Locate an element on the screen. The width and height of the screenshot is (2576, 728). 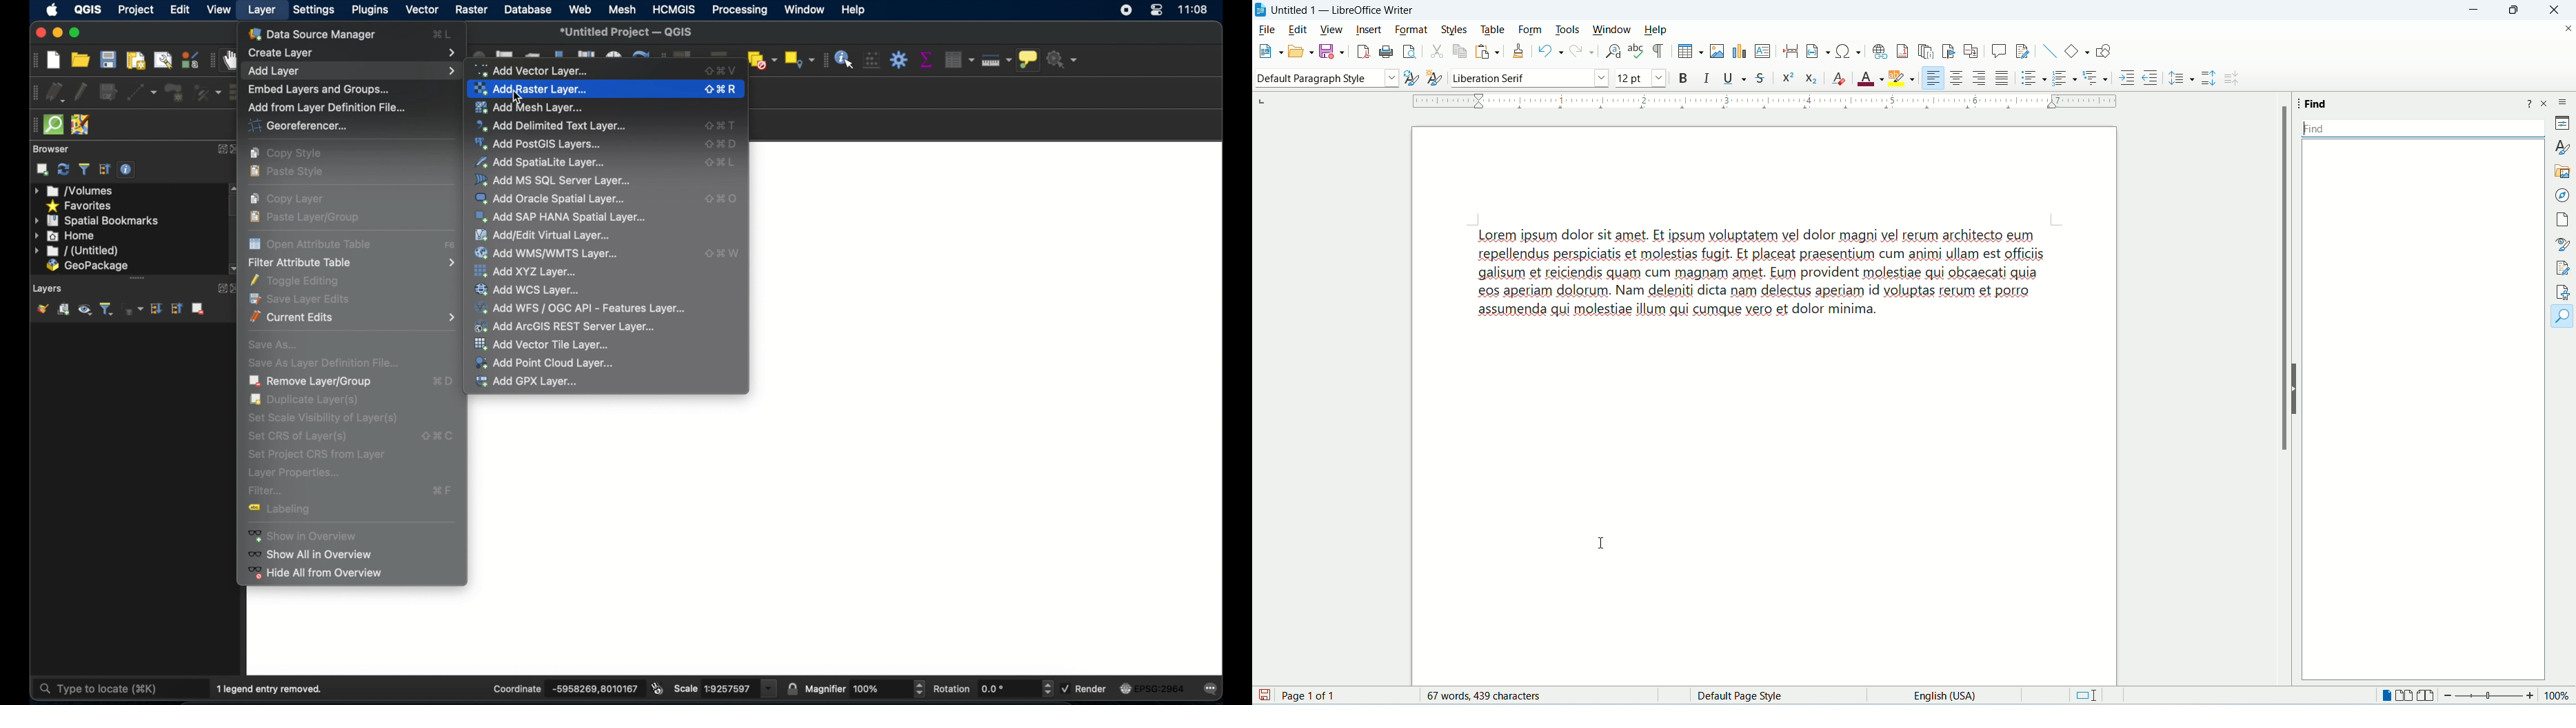
add sap Hana spatial layer is located at coordinates (561, 218).